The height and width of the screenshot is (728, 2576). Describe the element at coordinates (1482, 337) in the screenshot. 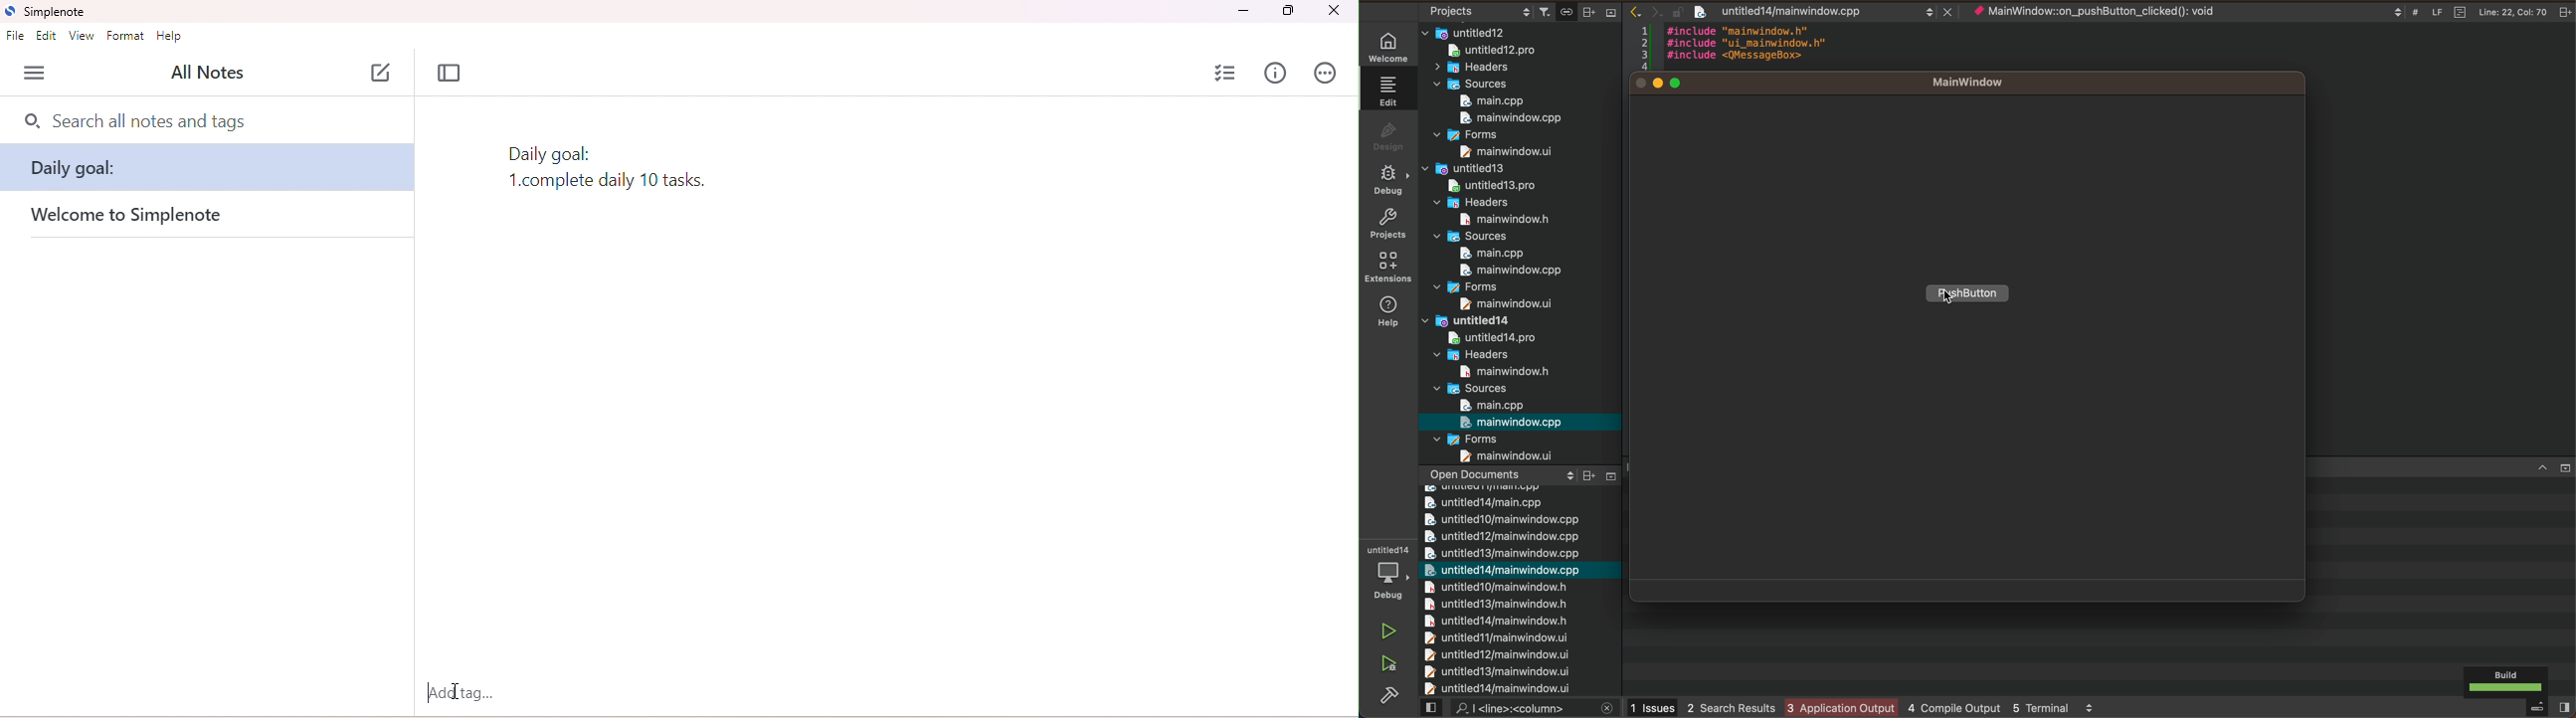

I see `untitled14 pro` at that location.